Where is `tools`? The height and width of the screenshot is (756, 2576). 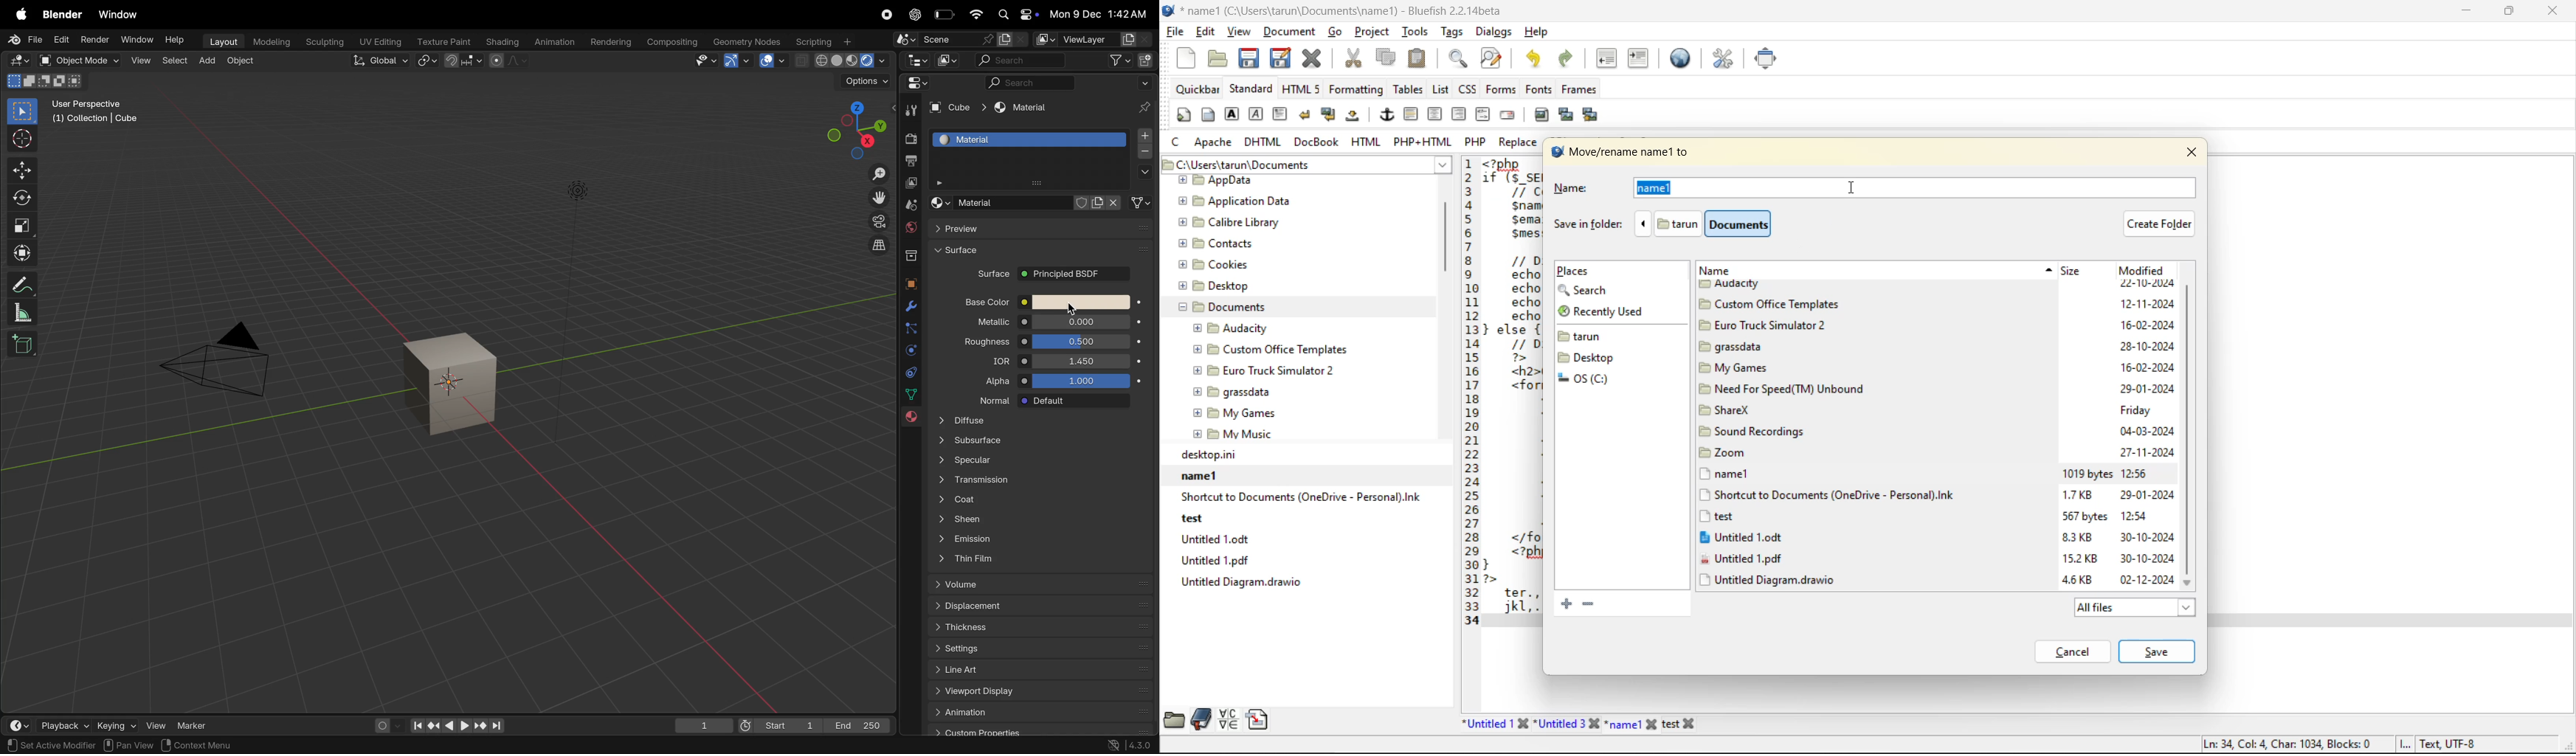 tools is located at coordinates (911, 109).